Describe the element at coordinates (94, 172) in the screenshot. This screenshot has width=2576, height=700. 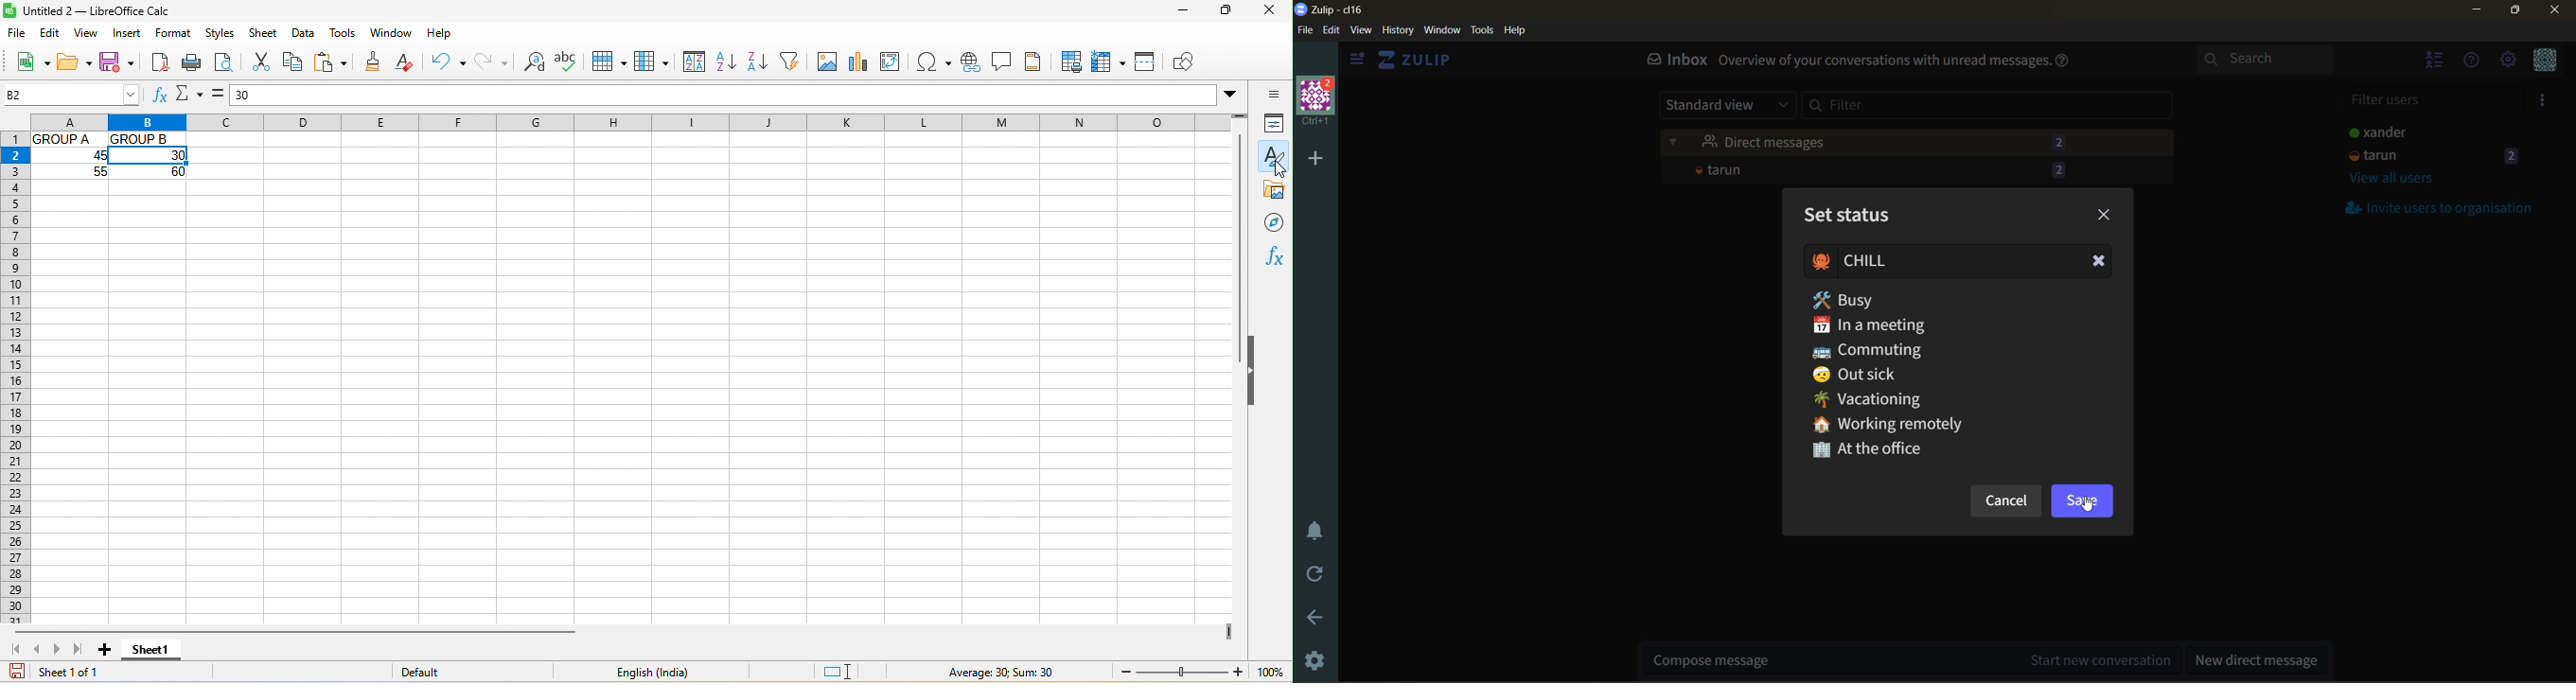
I see `55` at that location.